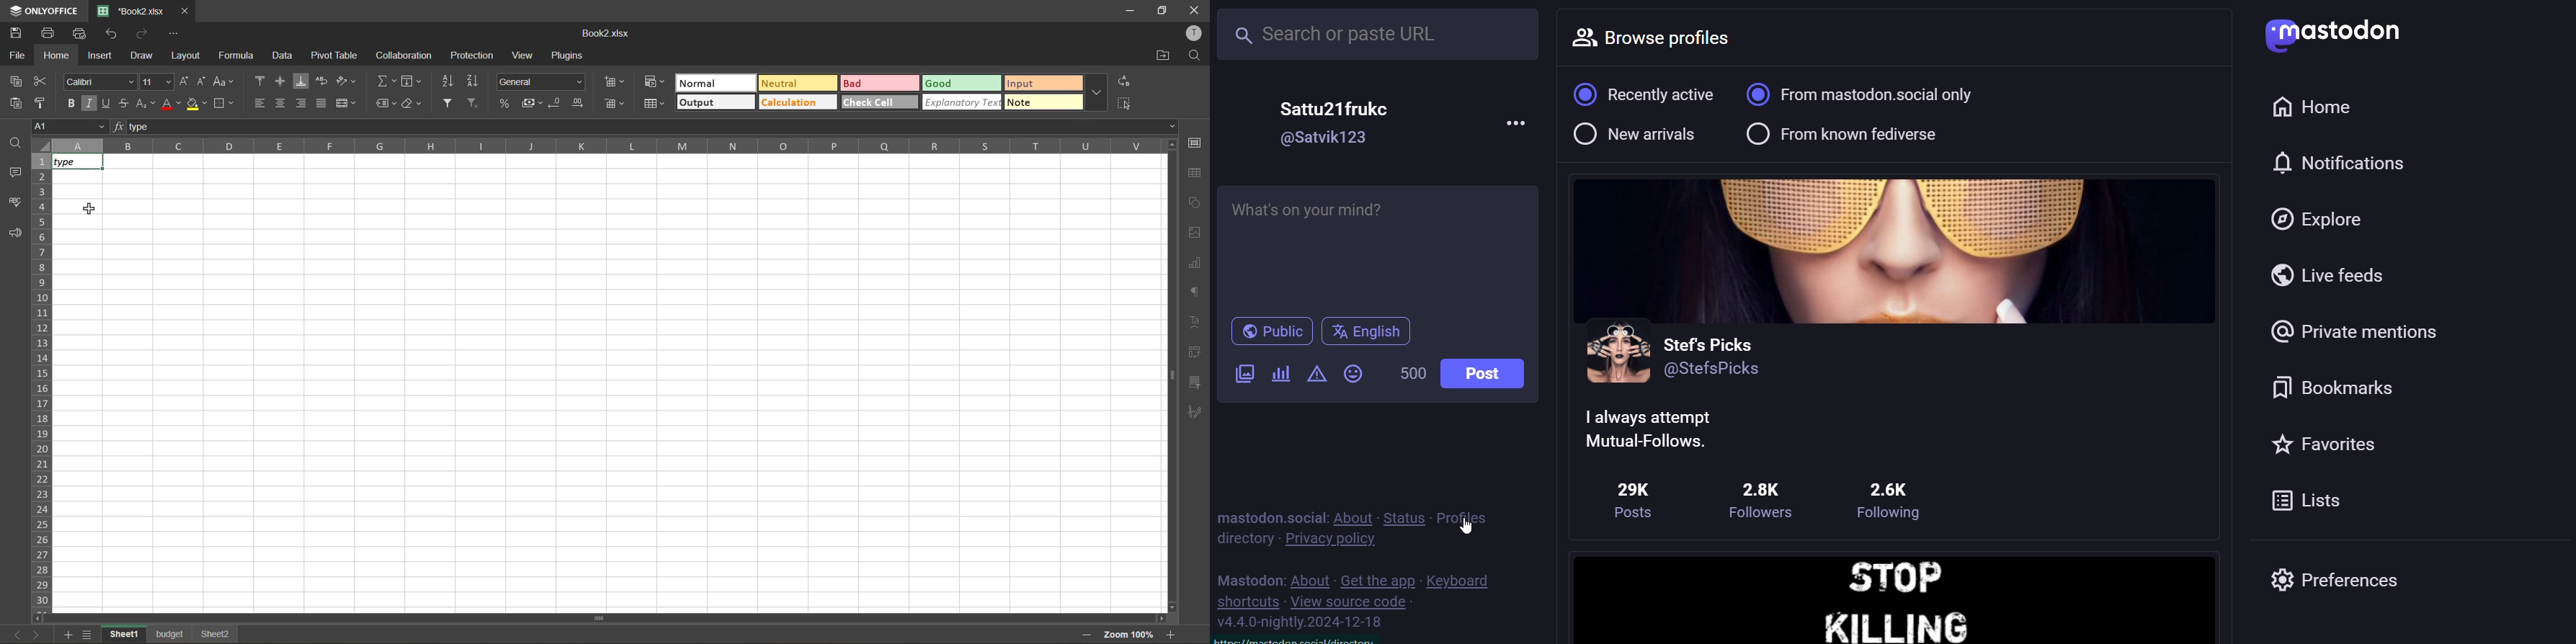 Image resolution: width=2576 pixels, height=644 pixels. What do you see at coordinates (477, 101) in the screenshot?
I see `clear filter` at bounding box center [477, 101].